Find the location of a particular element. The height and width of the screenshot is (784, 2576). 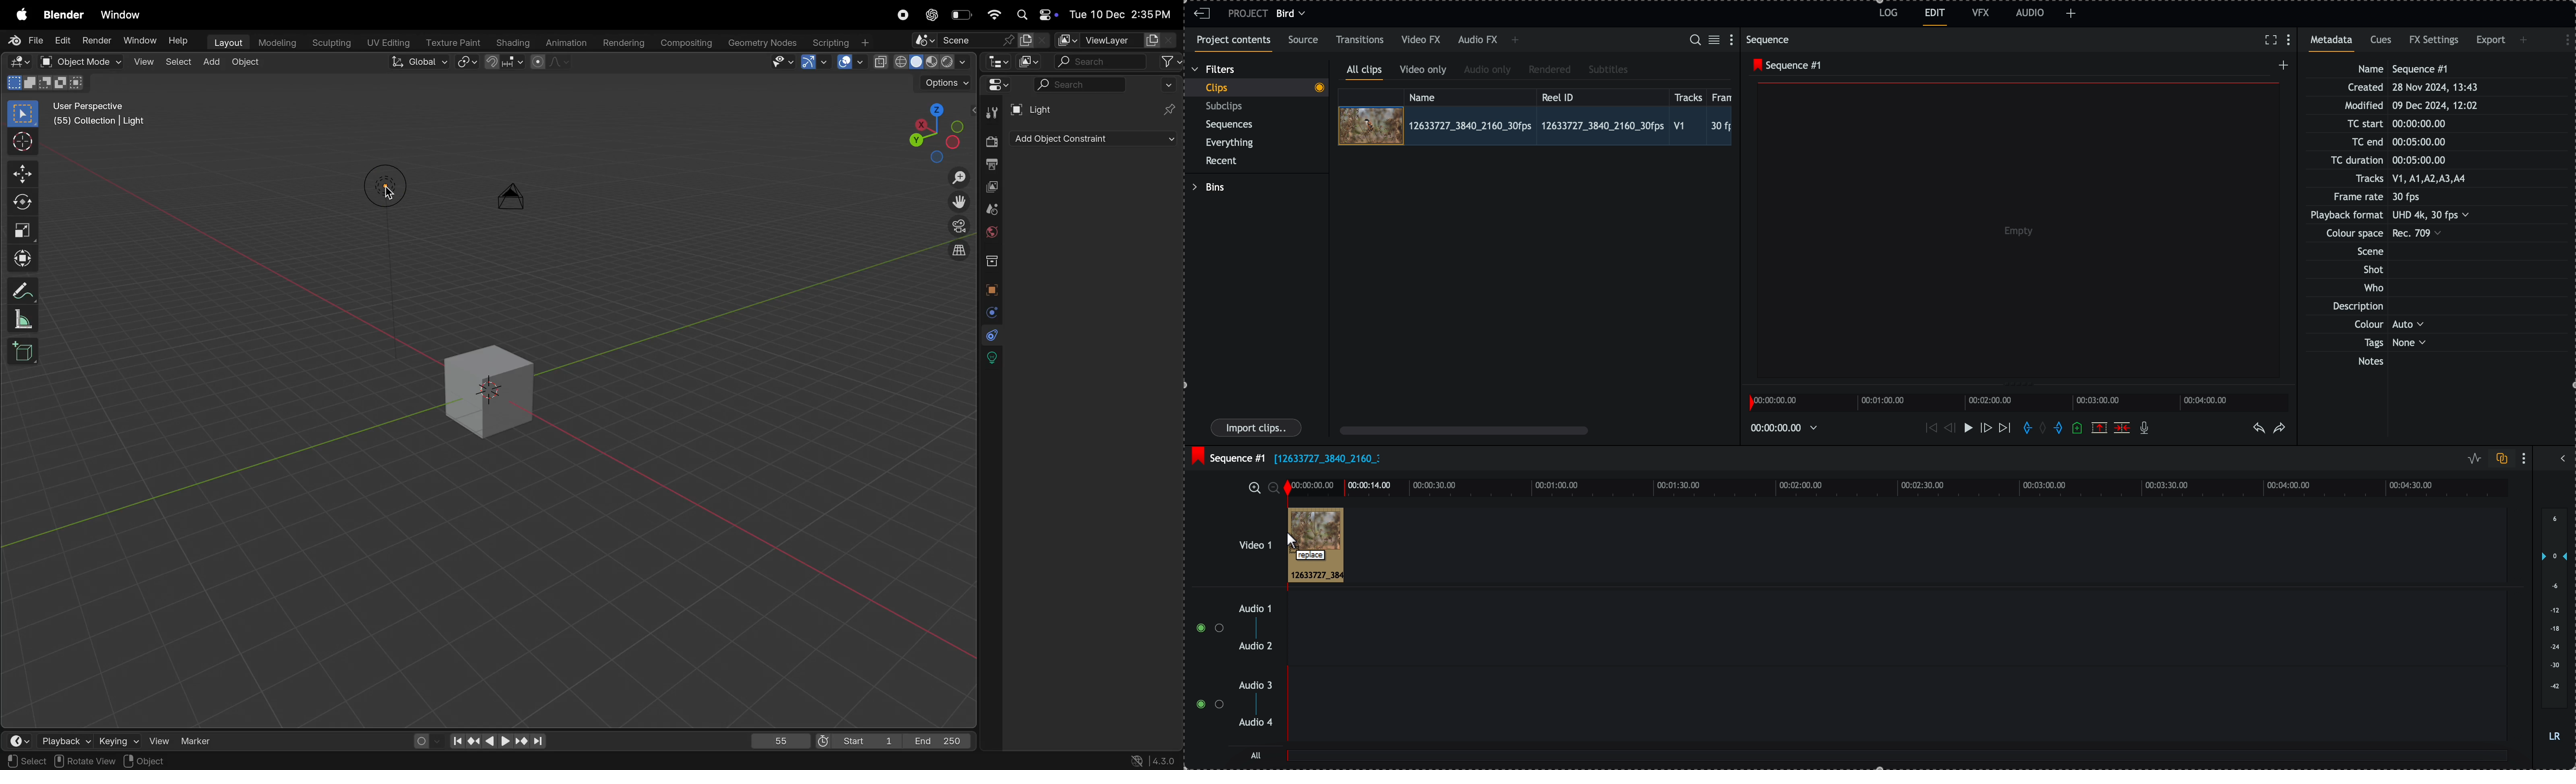

play is located at coordinates (1965, 429).